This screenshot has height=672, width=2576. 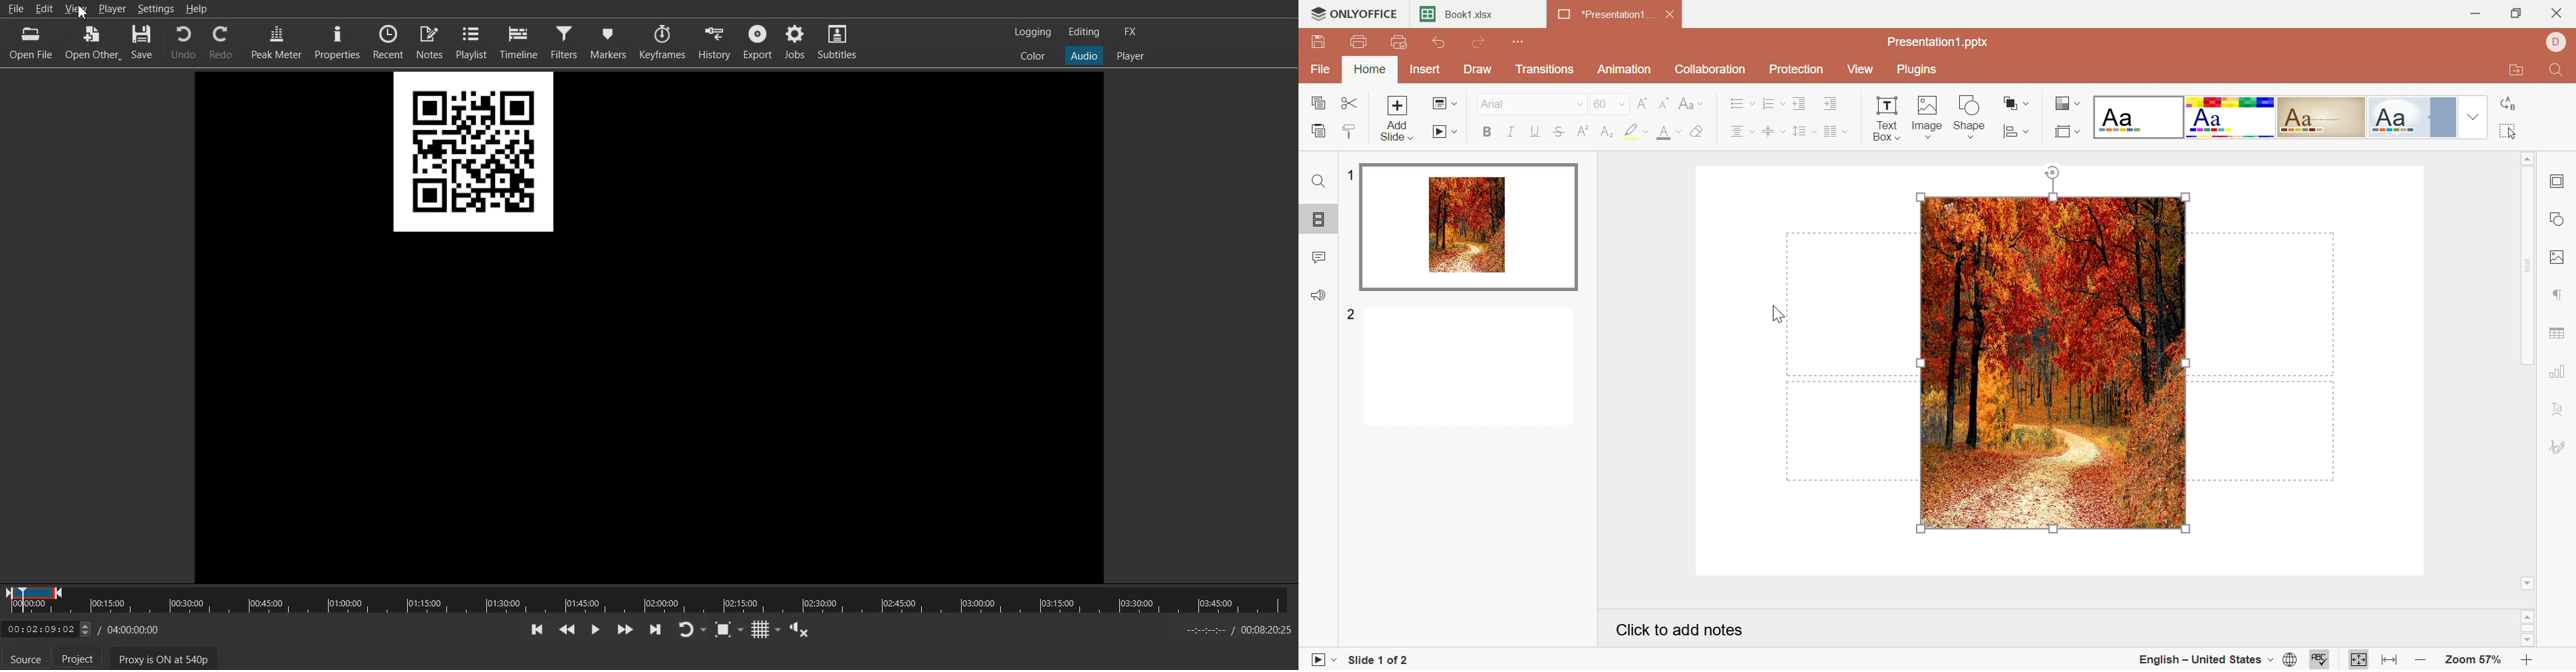 What do you see at coordinates (661, 42) in the screenshot?
I see `Keyframes` at bounding box center [661, 42].